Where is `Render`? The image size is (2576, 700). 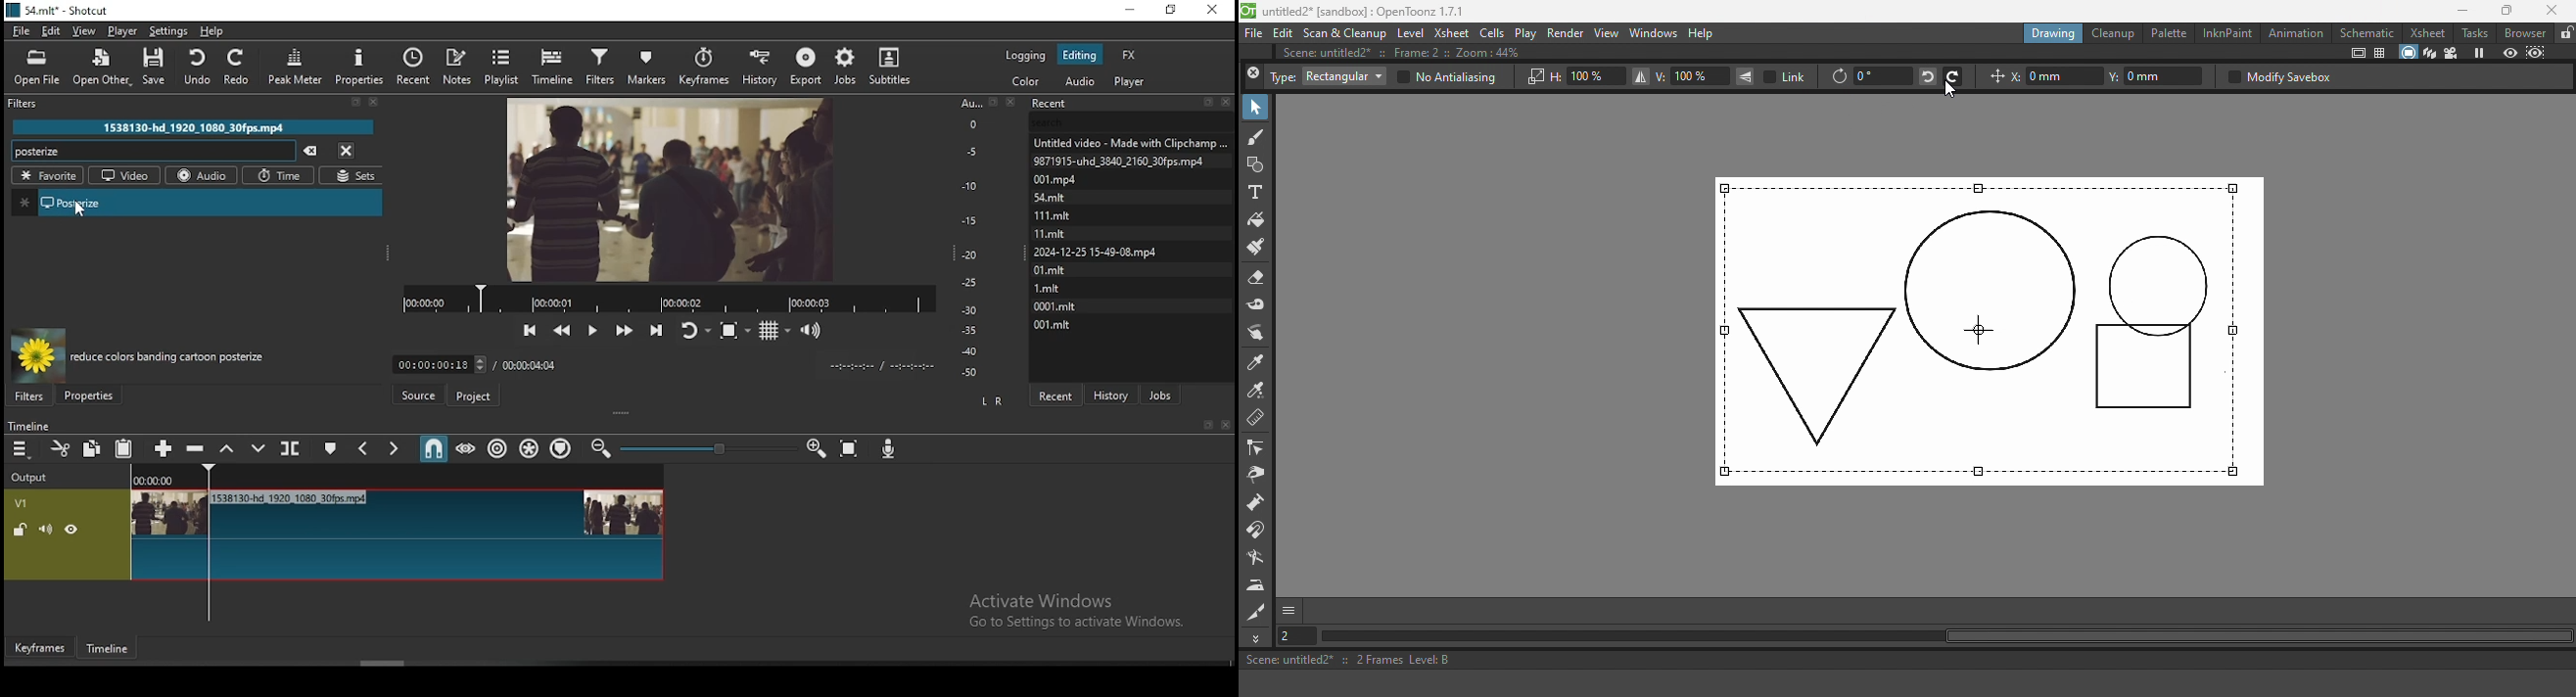
Render is located at coordinates (1567, 32).